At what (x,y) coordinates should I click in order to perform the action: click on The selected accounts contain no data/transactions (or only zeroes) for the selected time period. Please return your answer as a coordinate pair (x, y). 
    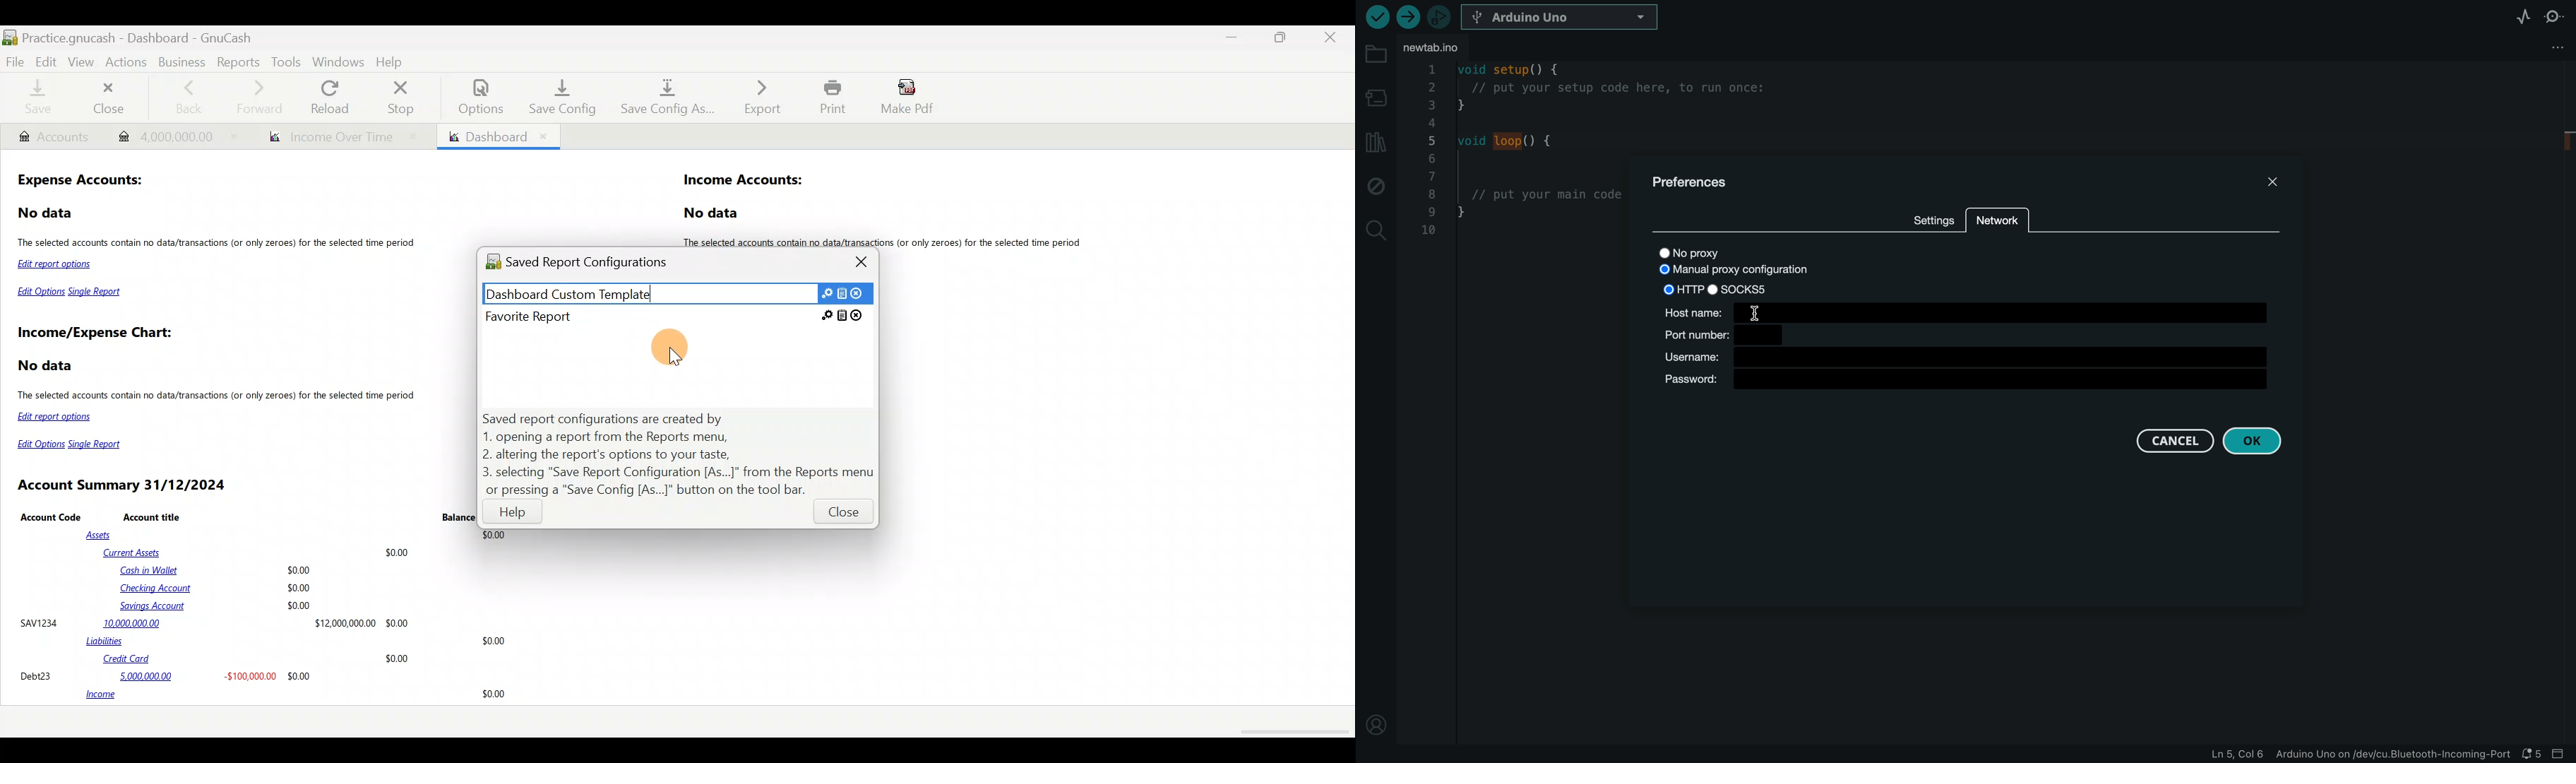
    Looking at the image, I should click on (219, 244).